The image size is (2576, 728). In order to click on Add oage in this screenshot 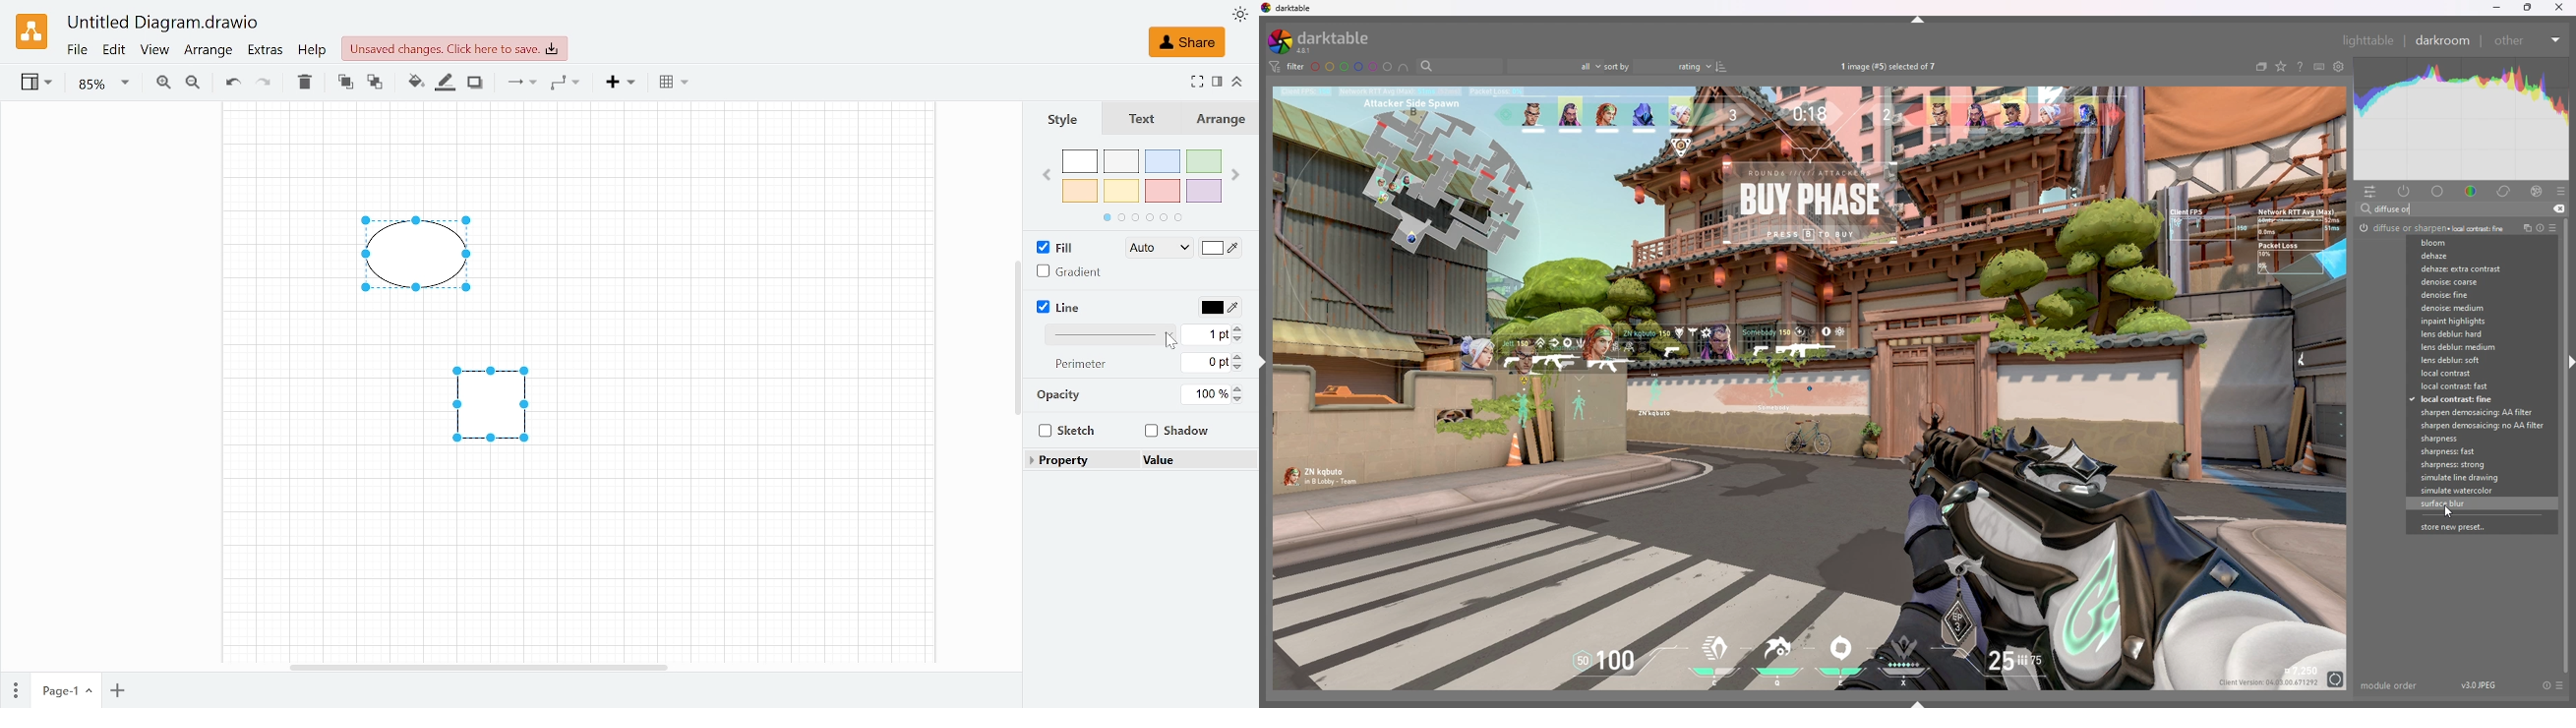, I will do `click(117, 692)`.